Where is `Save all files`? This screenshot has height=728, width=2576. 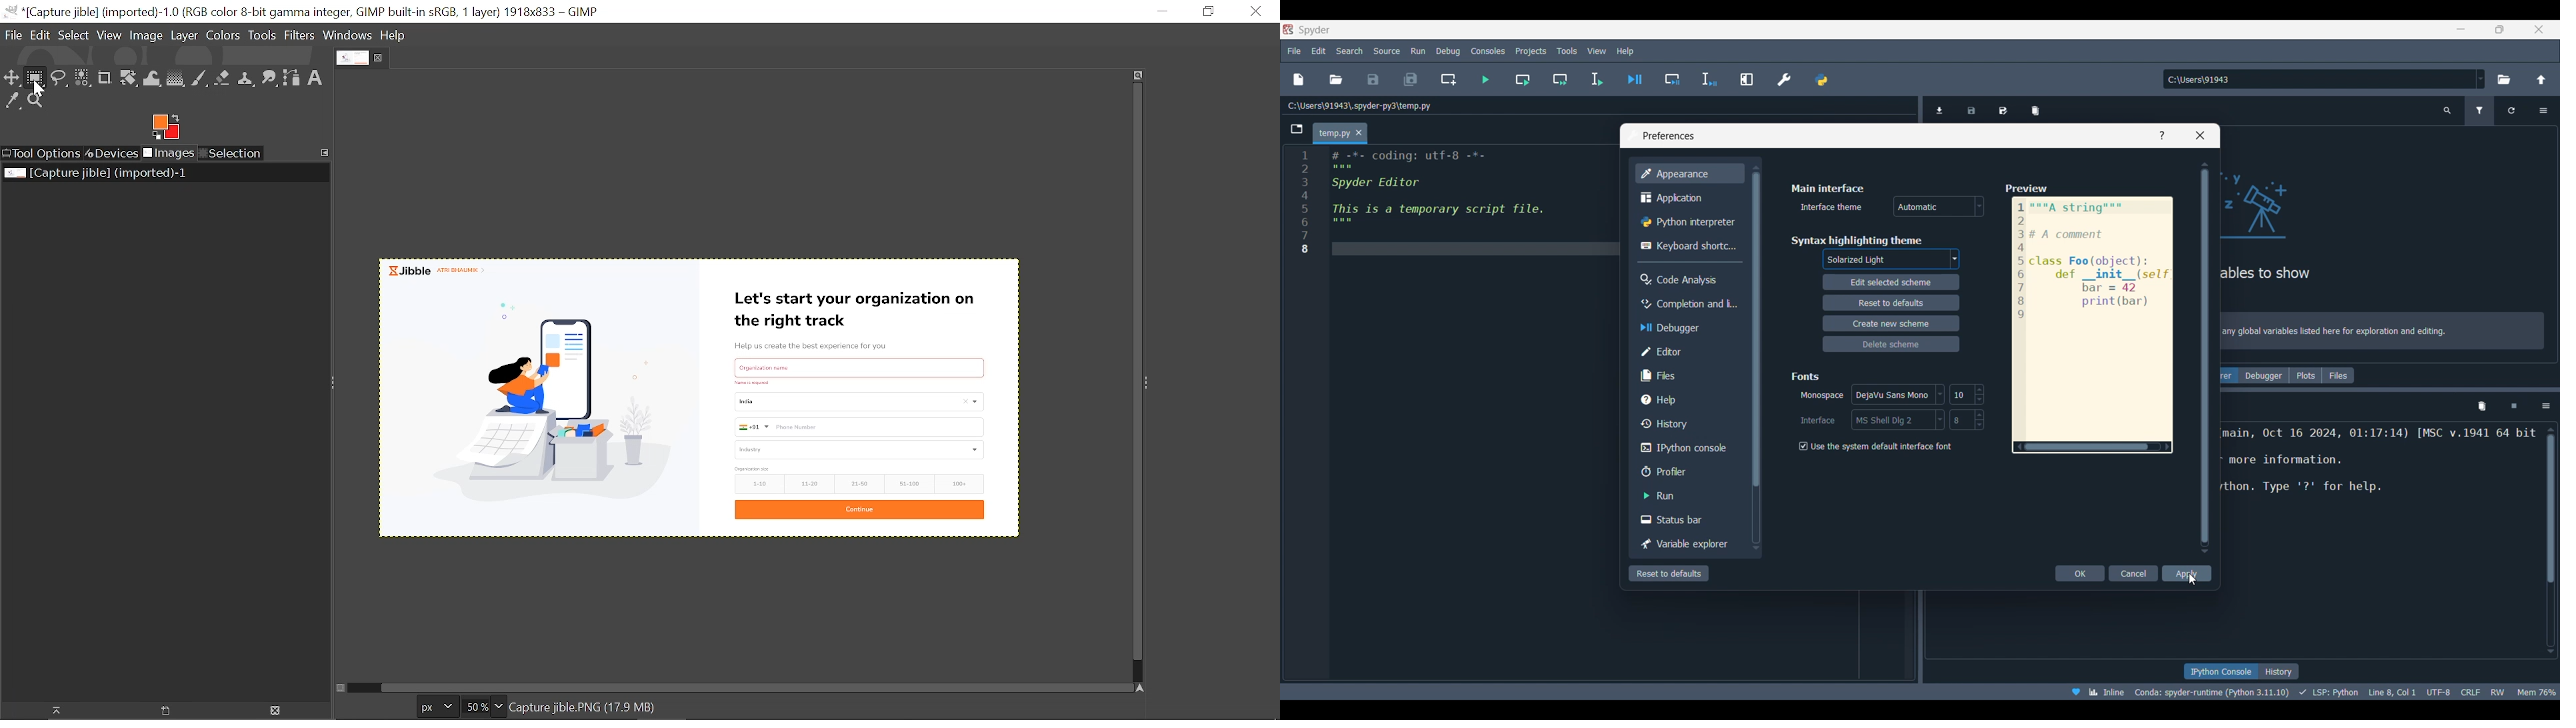 Save all files is located at coordinates (1411, 79).